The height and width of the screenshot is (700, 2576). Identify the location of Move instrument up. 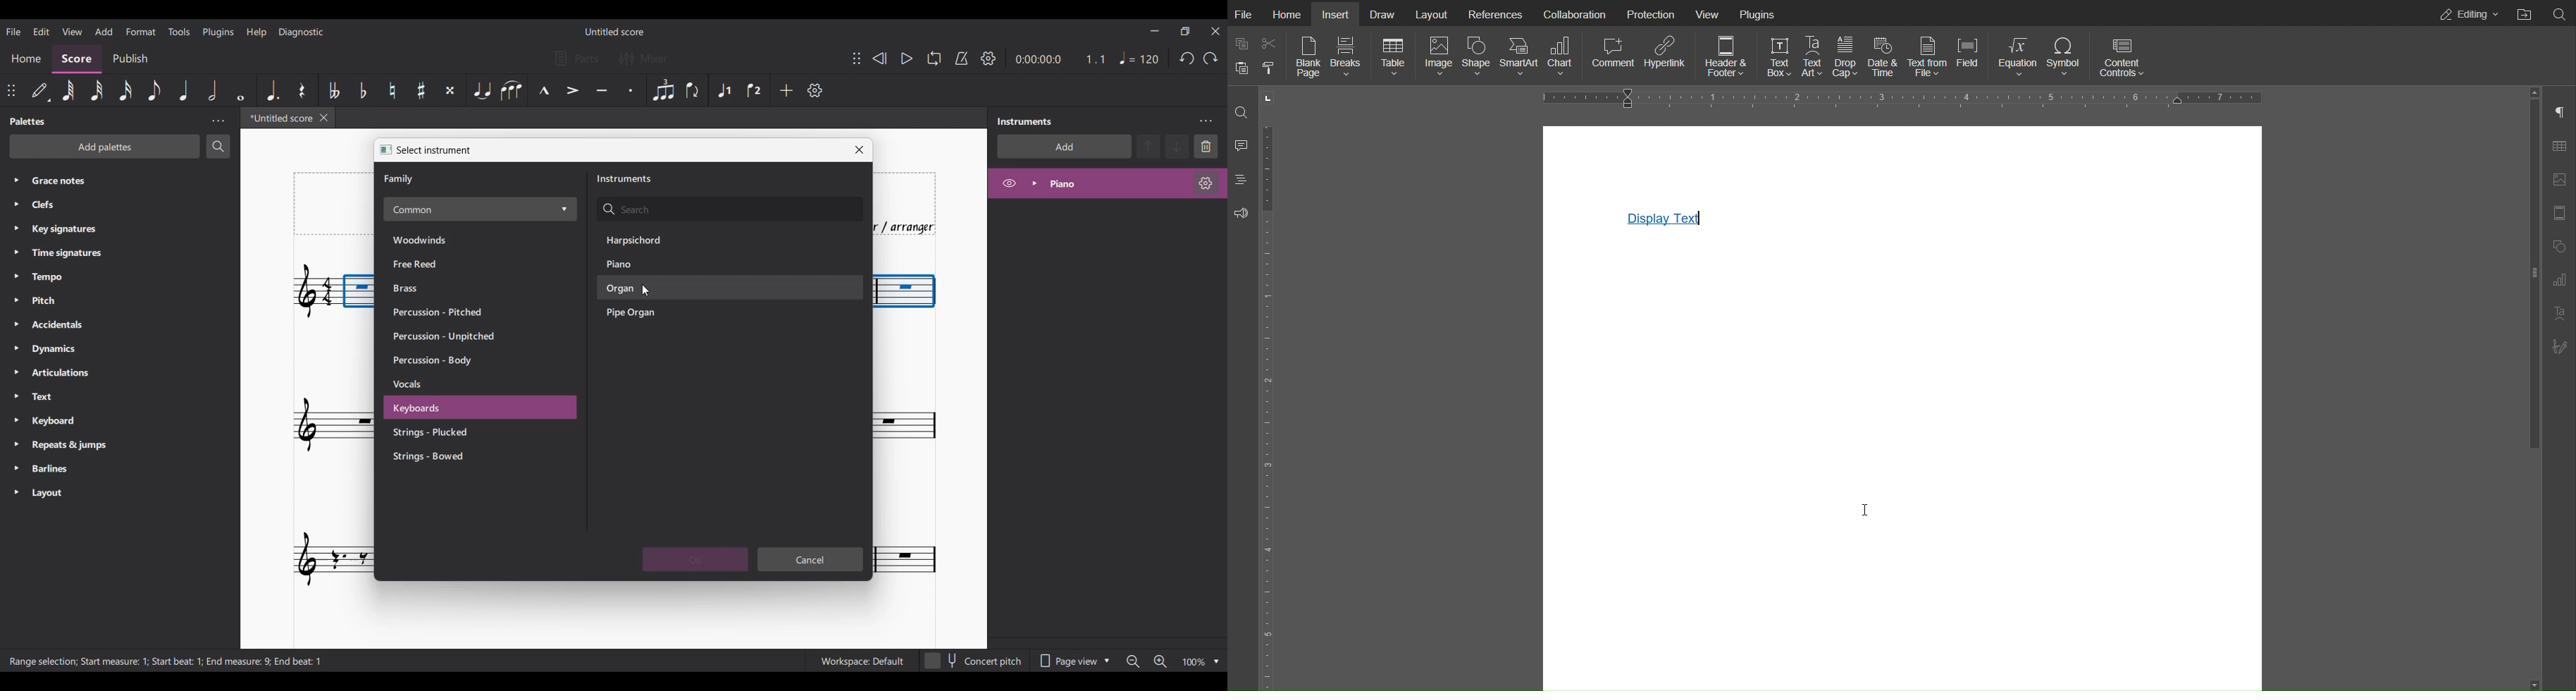
(1149, 146).